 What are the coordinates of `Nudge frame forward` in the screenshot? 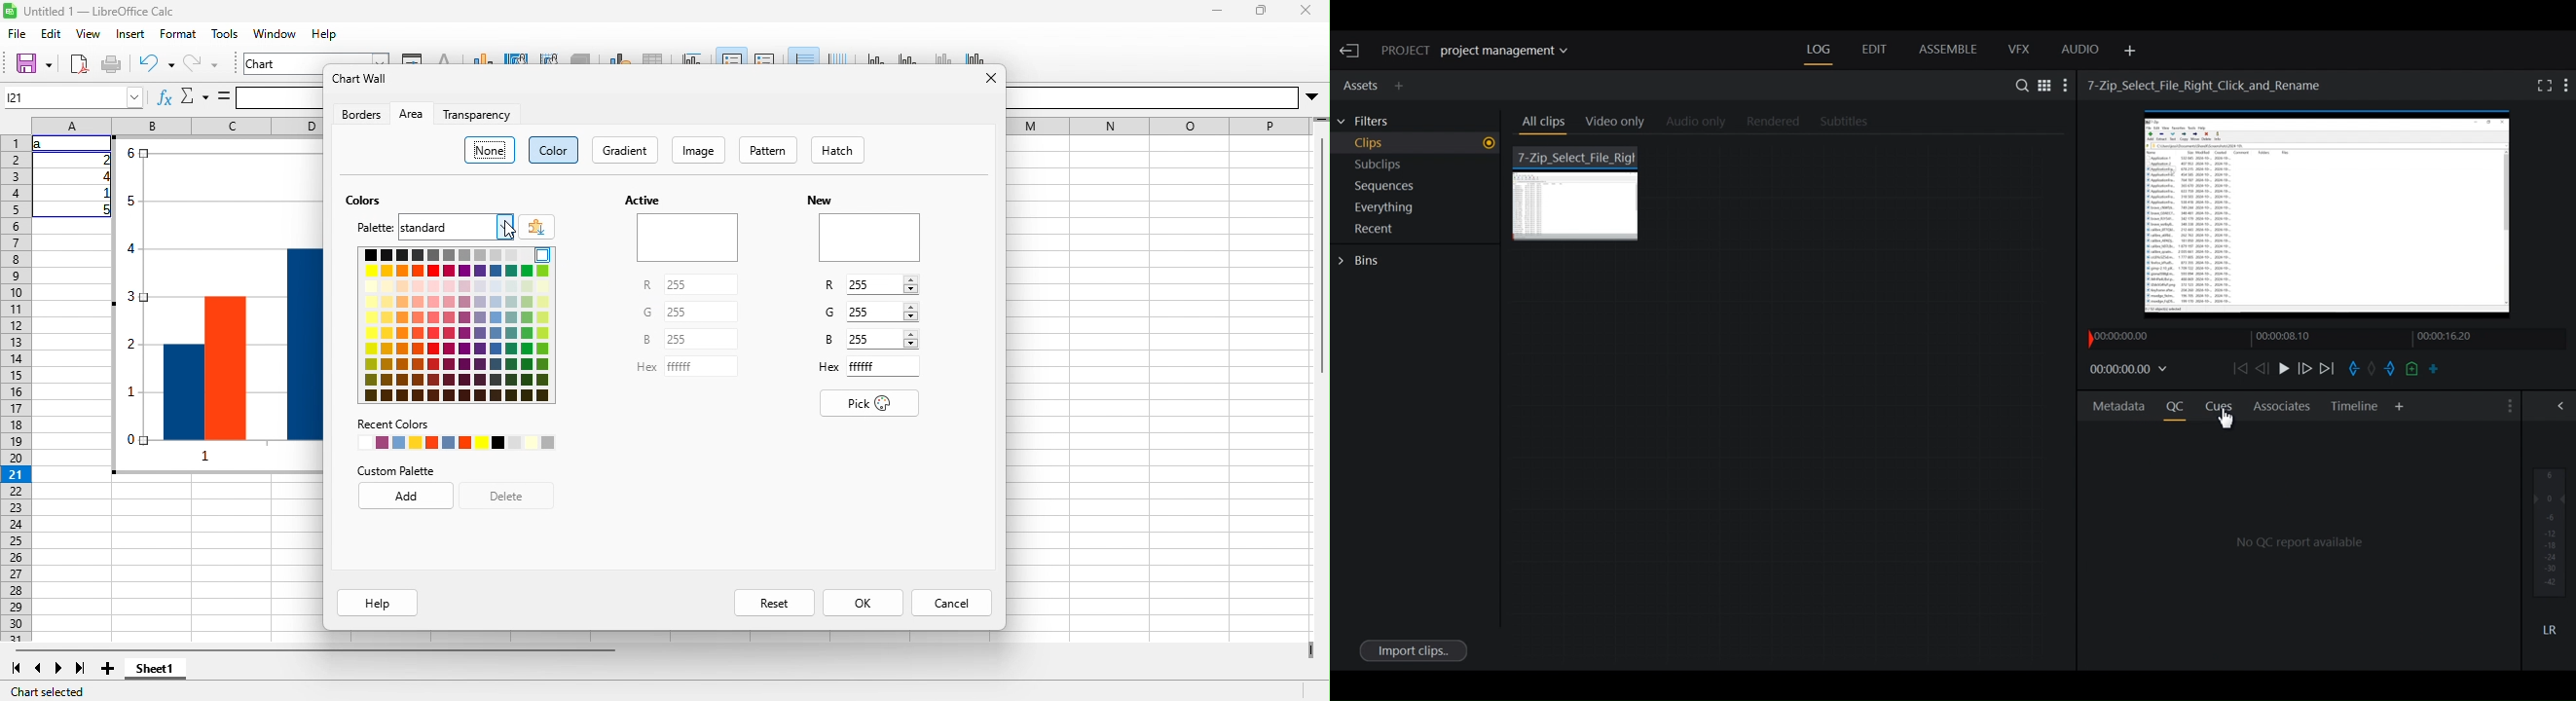 It's located at (2306, 368).